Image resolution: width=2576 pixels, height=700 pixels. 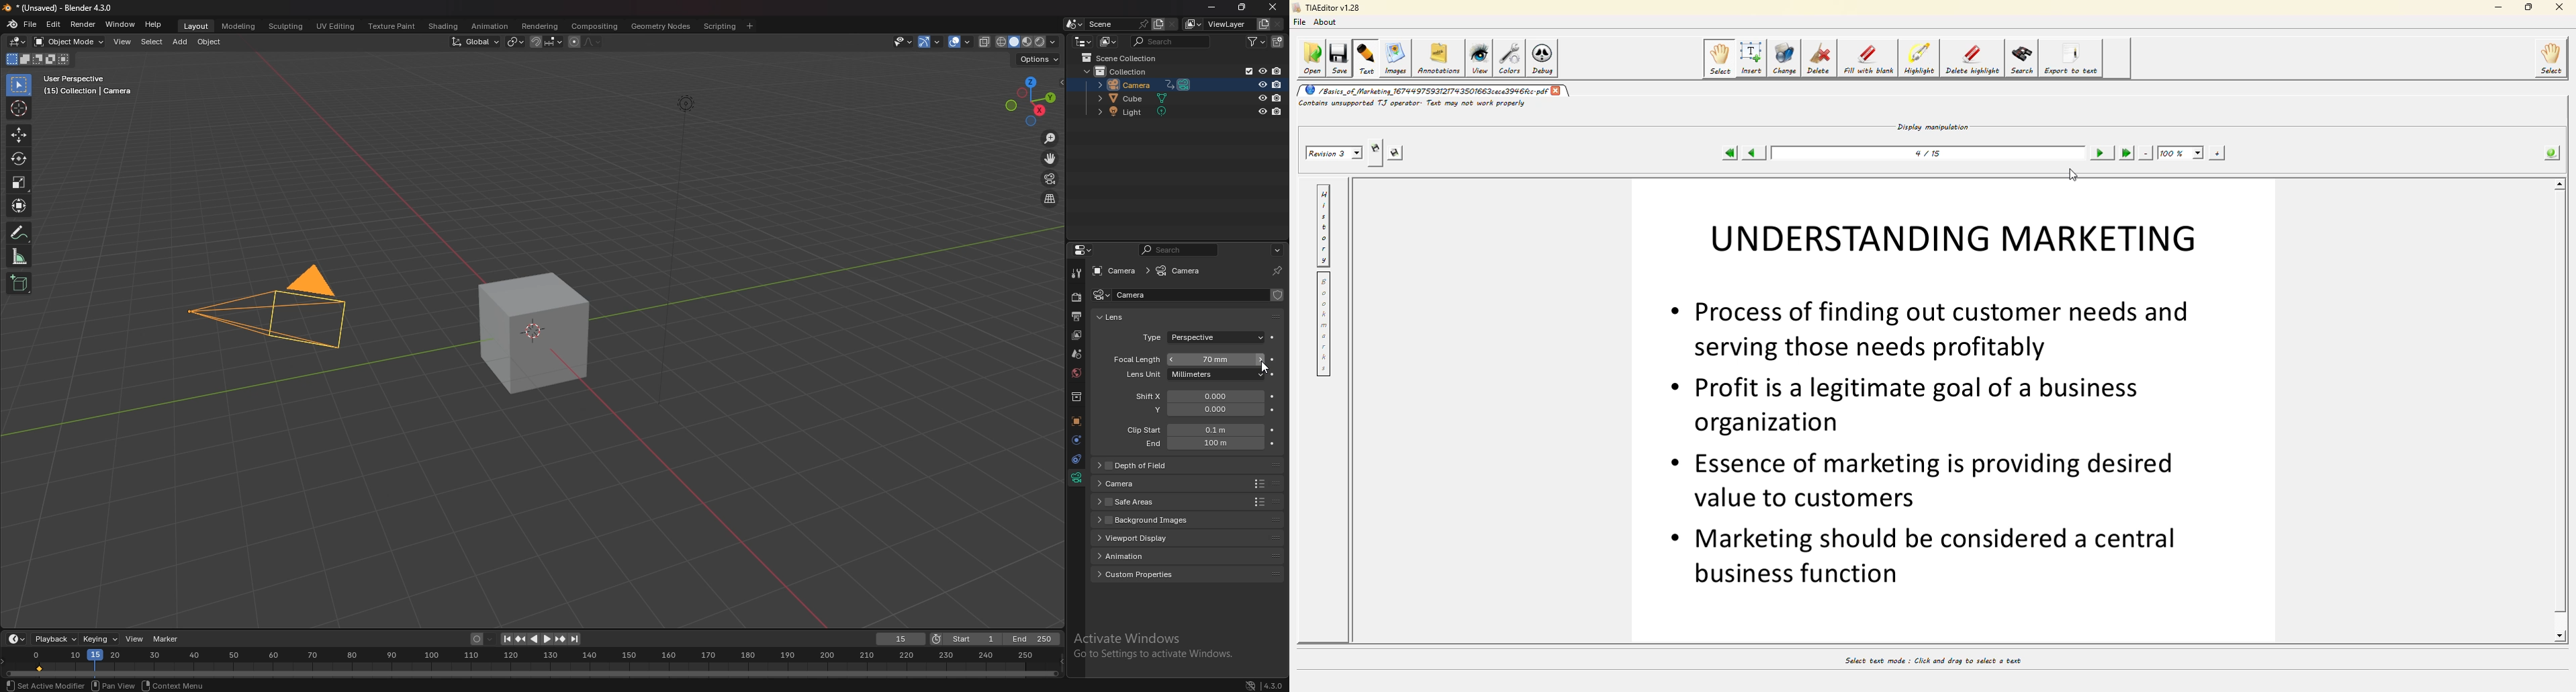 What do you see at coordinates (1027, 42) in the screenshot?
I see `viewport shading` at bounding box center [1027, 42].